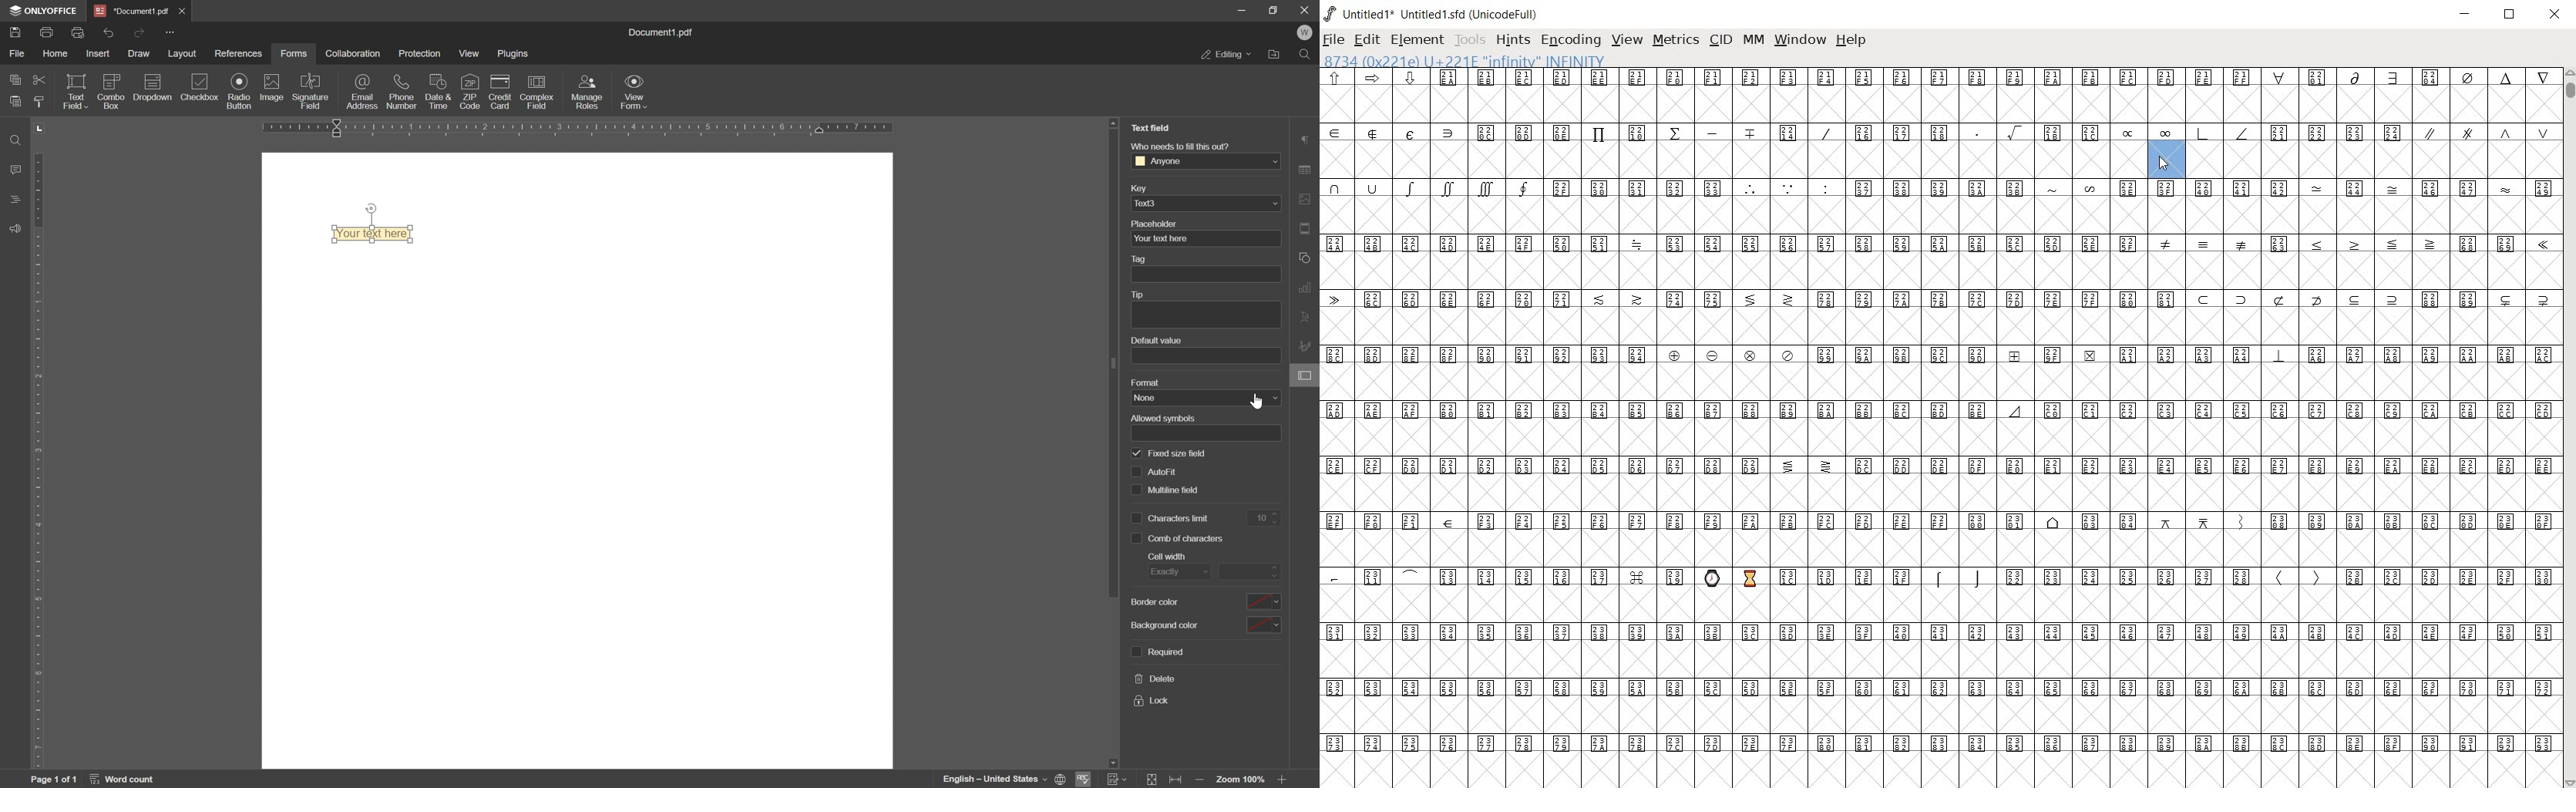 The image size is (2576, 812). What do you see at coordinates (1939, 298) in the screenshot?
I see `Unicode code points` at bounding box center [1939, 298].